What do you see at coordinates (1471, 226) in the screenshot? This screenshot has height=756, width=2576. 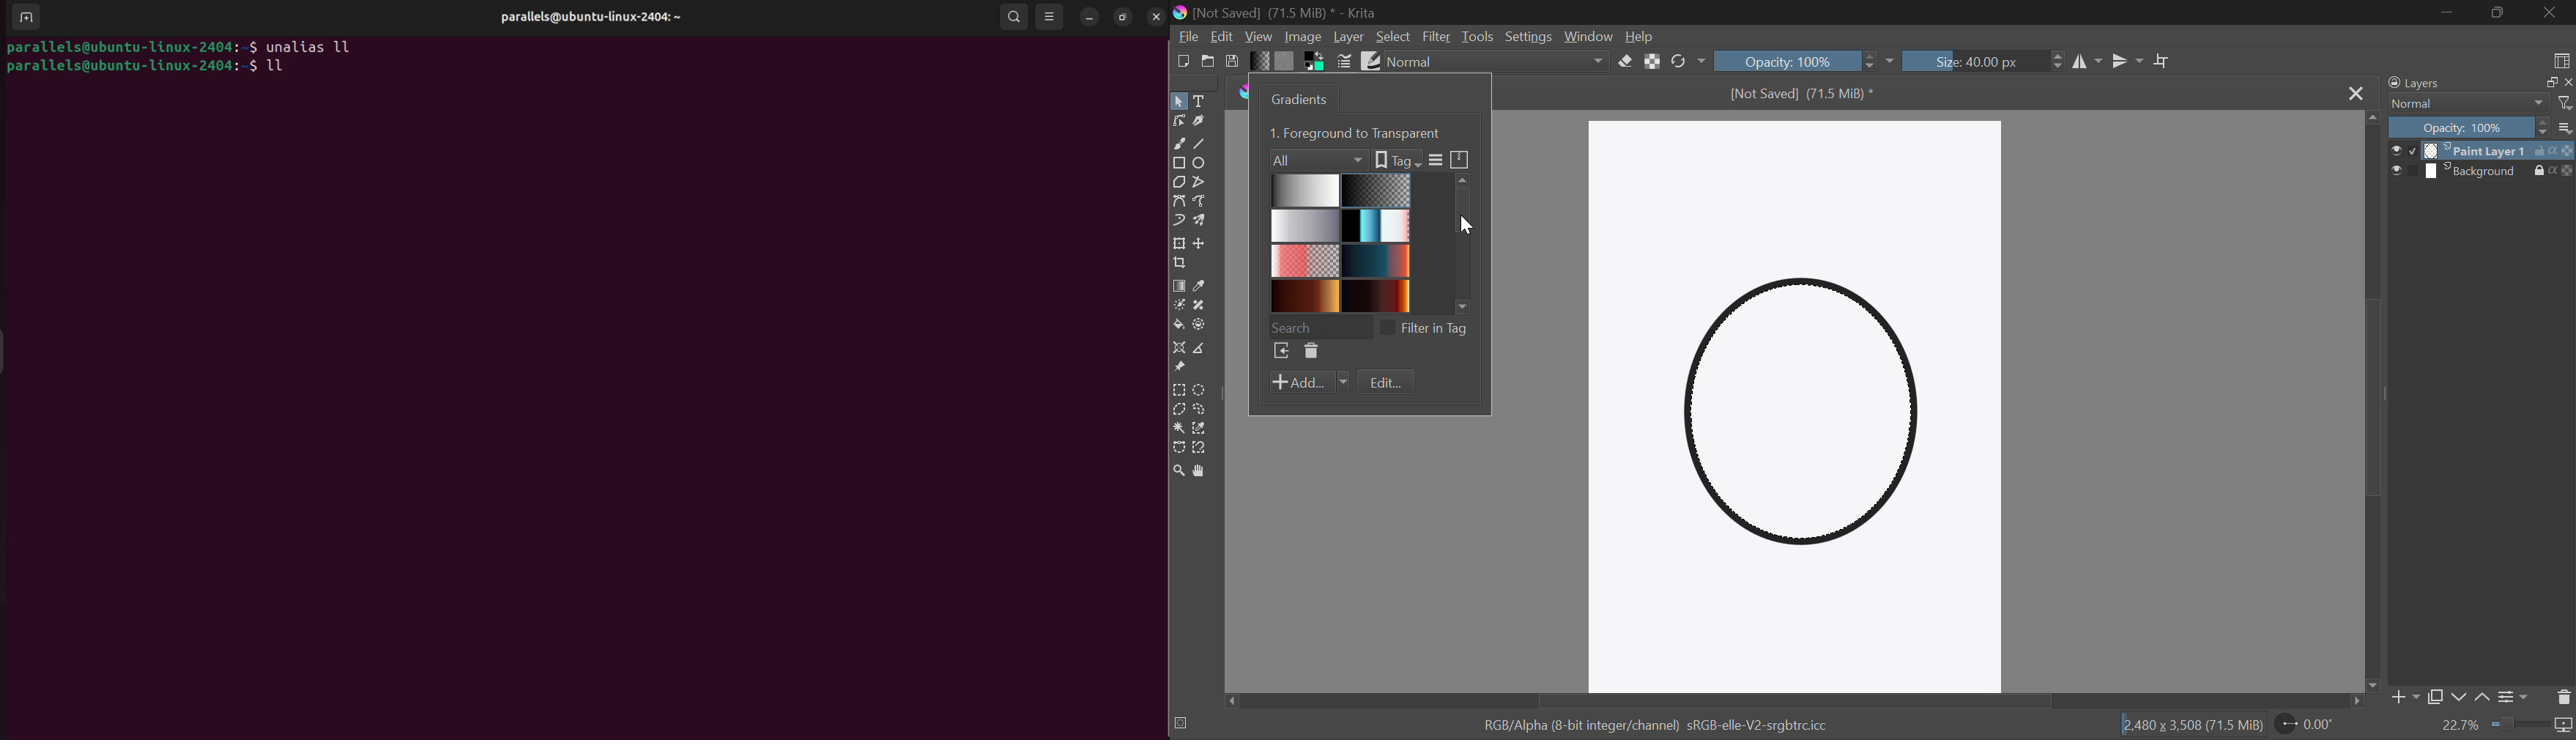 I see `cursor` at bounding box center [1471, 226].